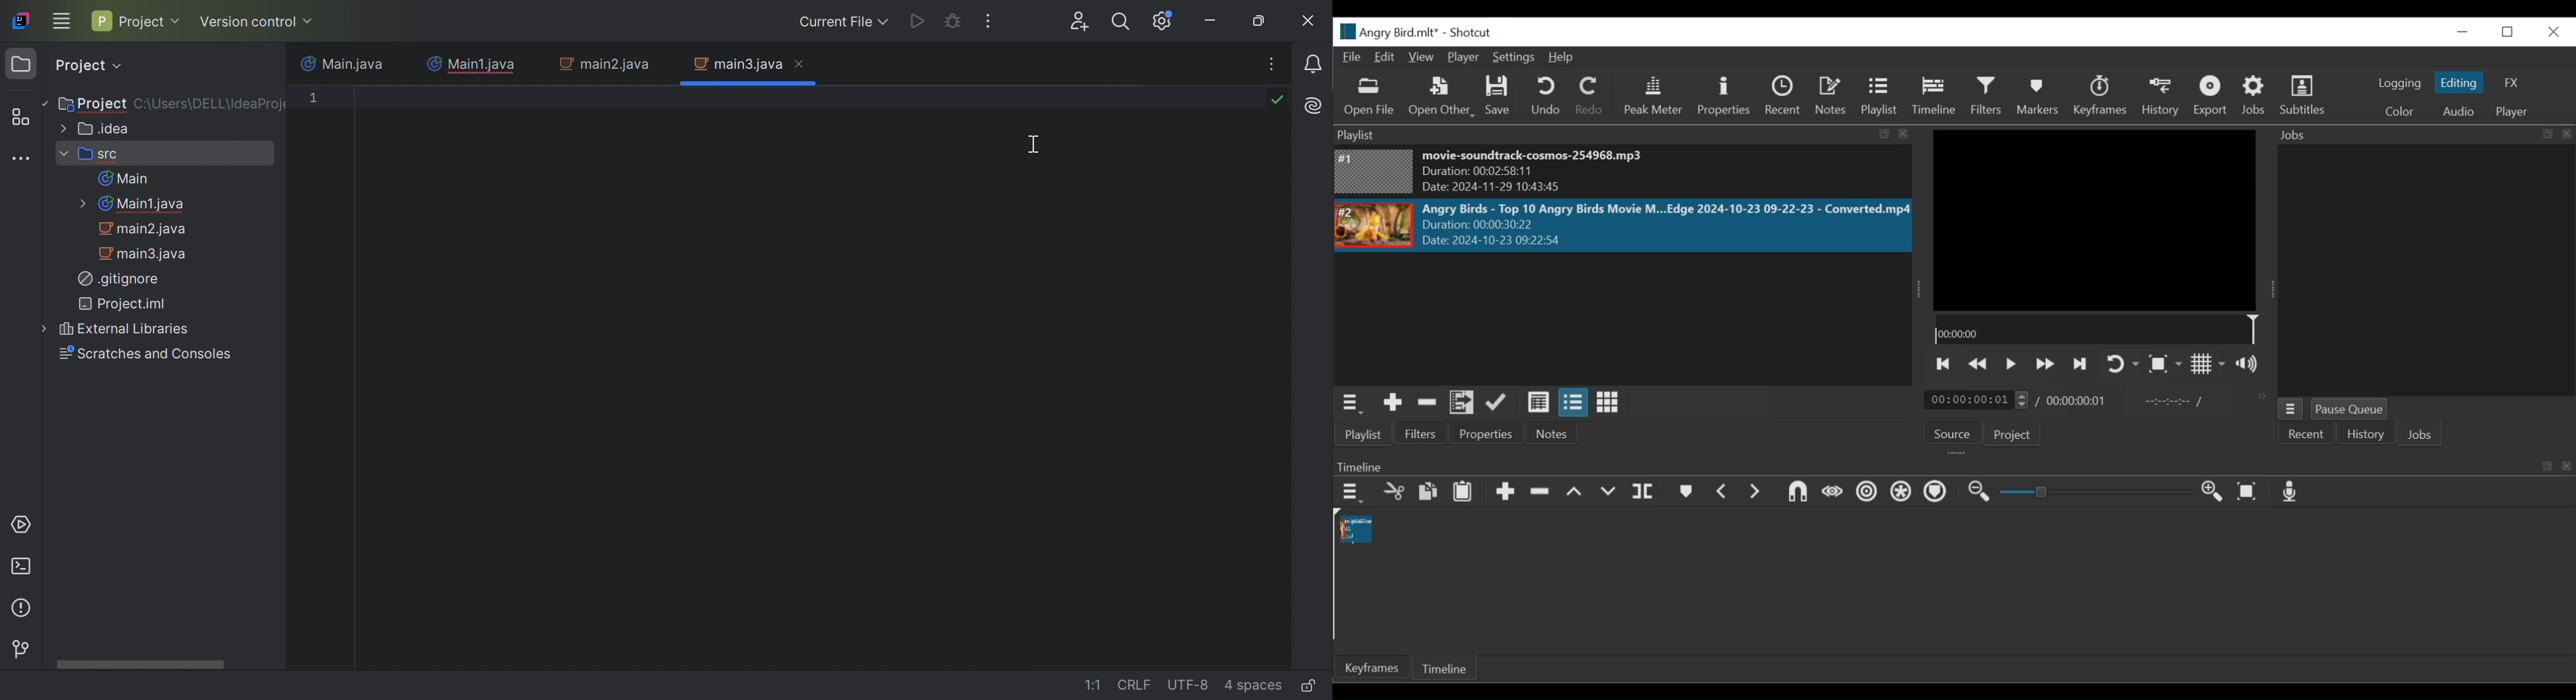  I want to click on Previous marker, so click(1722, 491).